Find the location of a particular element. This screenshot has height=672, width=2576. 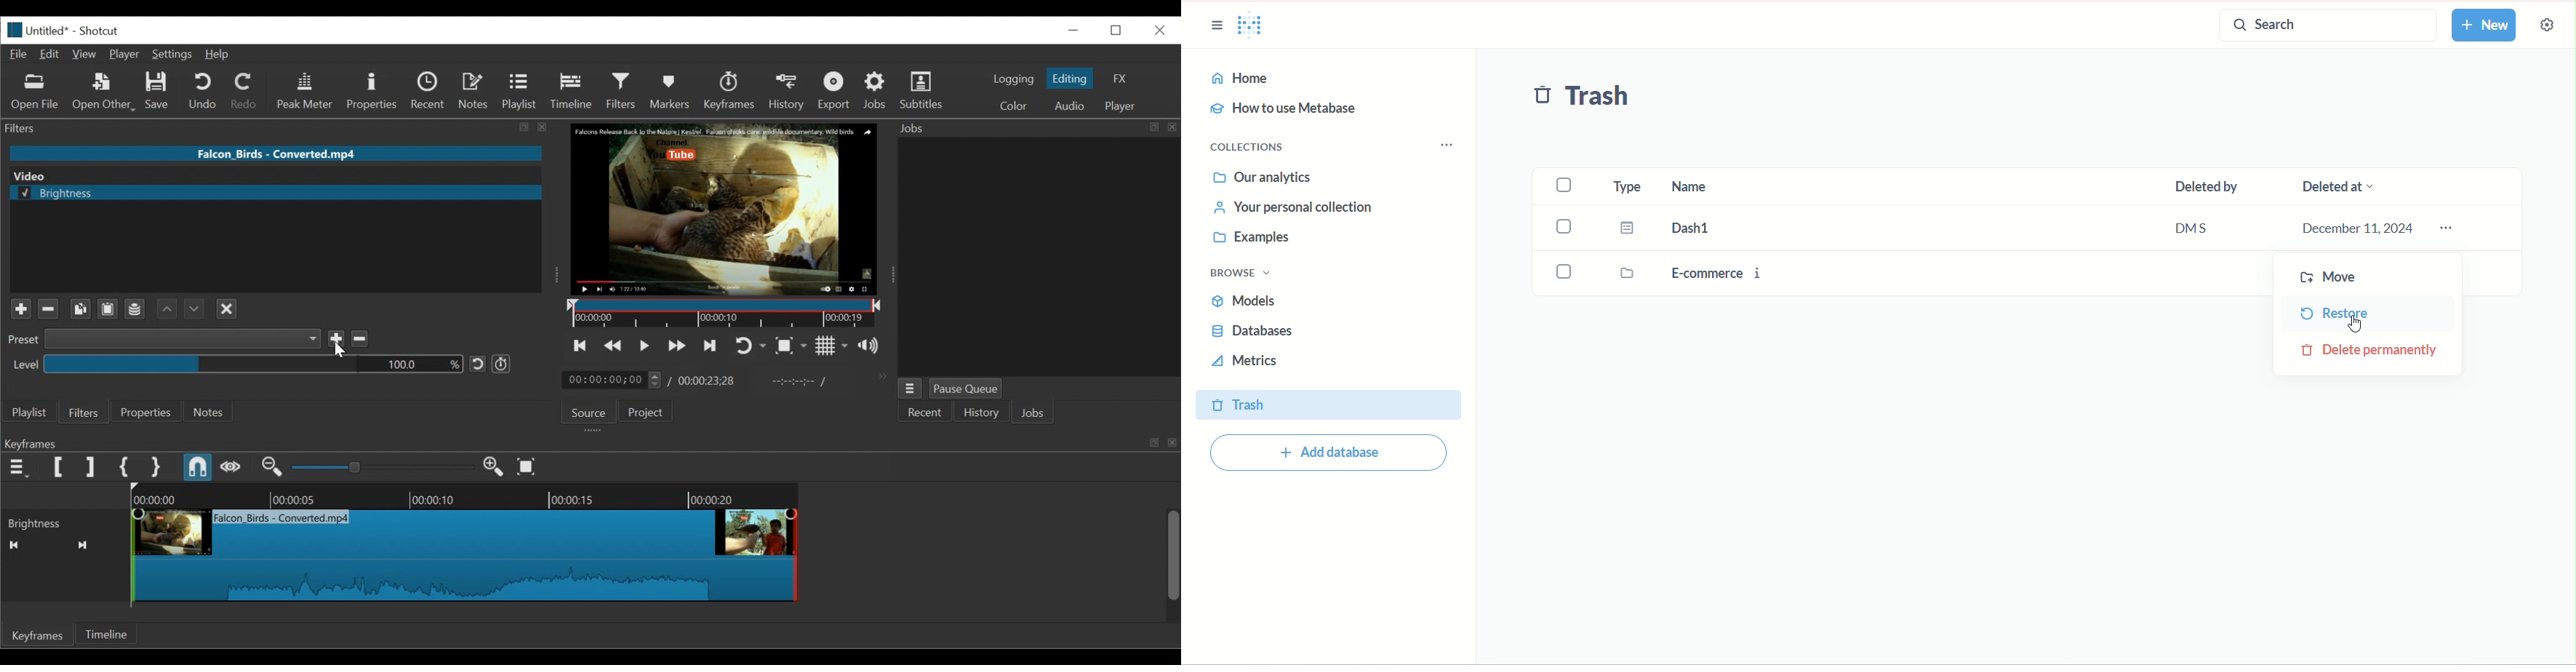

Pause Queue is located at coordinates (966, 389).